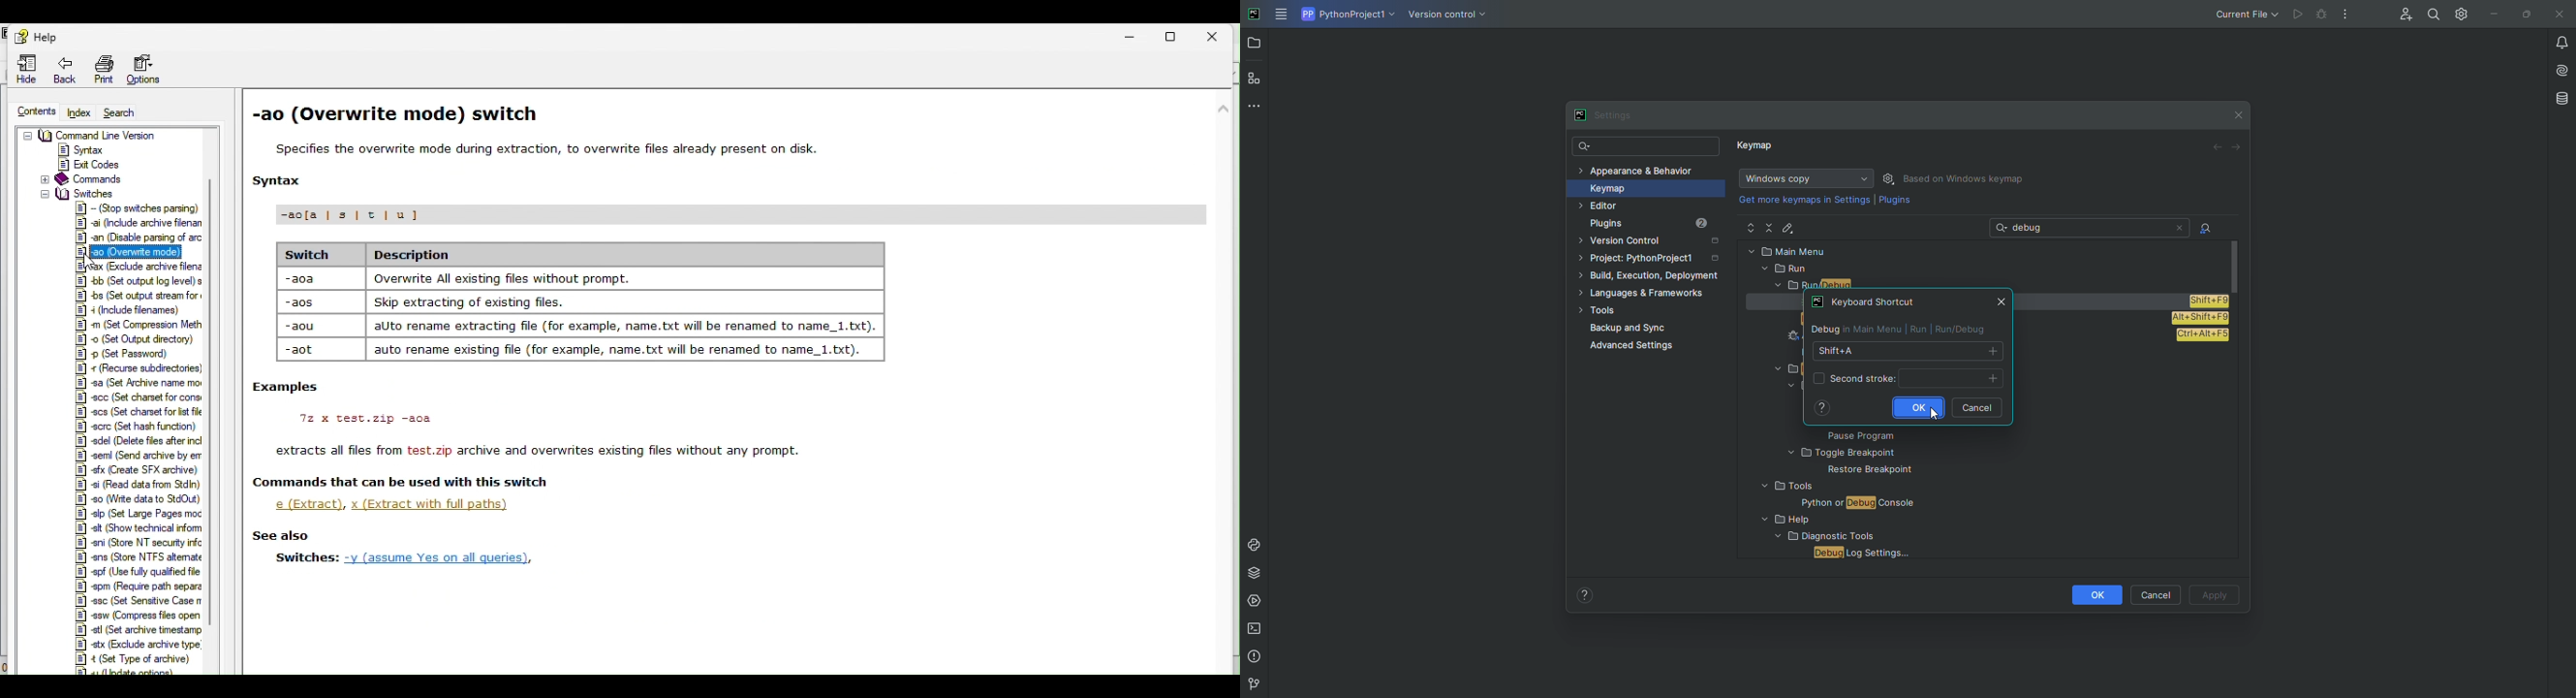  I want to click on Restore, so click(2524, 13).